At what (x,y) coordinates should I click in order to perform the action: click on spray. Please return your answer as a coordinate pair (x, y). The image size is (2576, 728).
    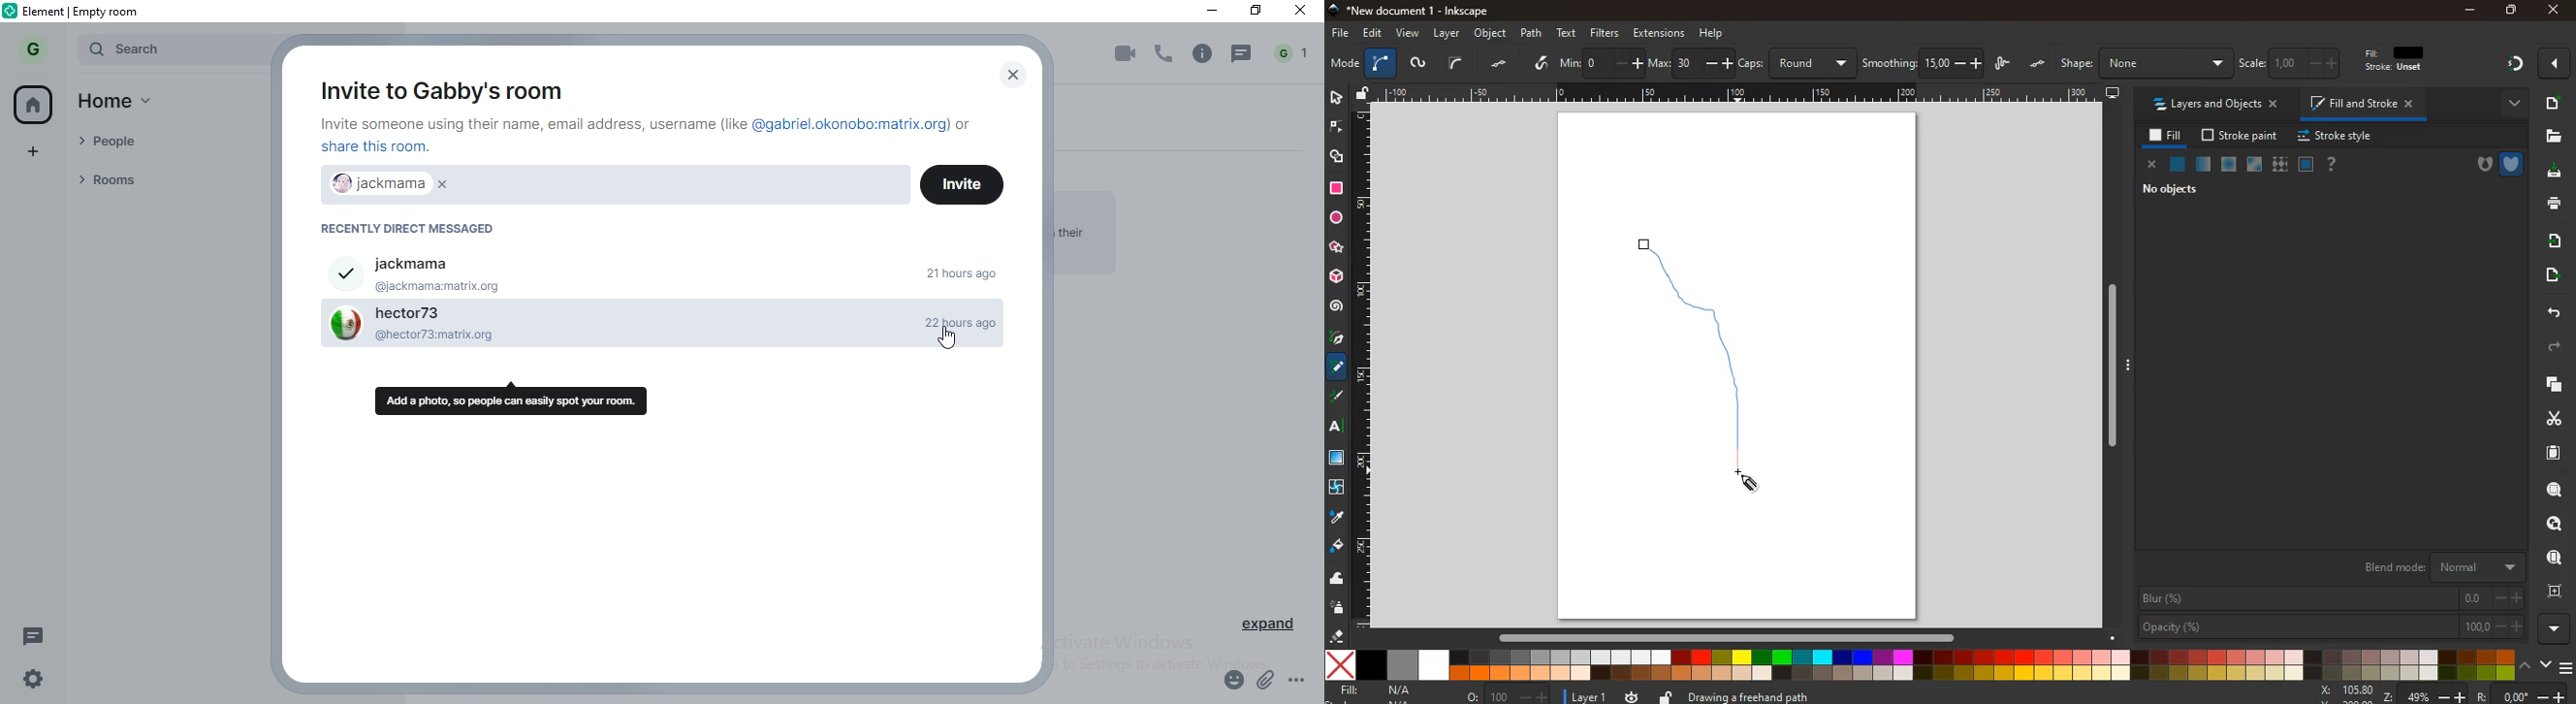
    Looking at the image, I should click on (1341, 608).